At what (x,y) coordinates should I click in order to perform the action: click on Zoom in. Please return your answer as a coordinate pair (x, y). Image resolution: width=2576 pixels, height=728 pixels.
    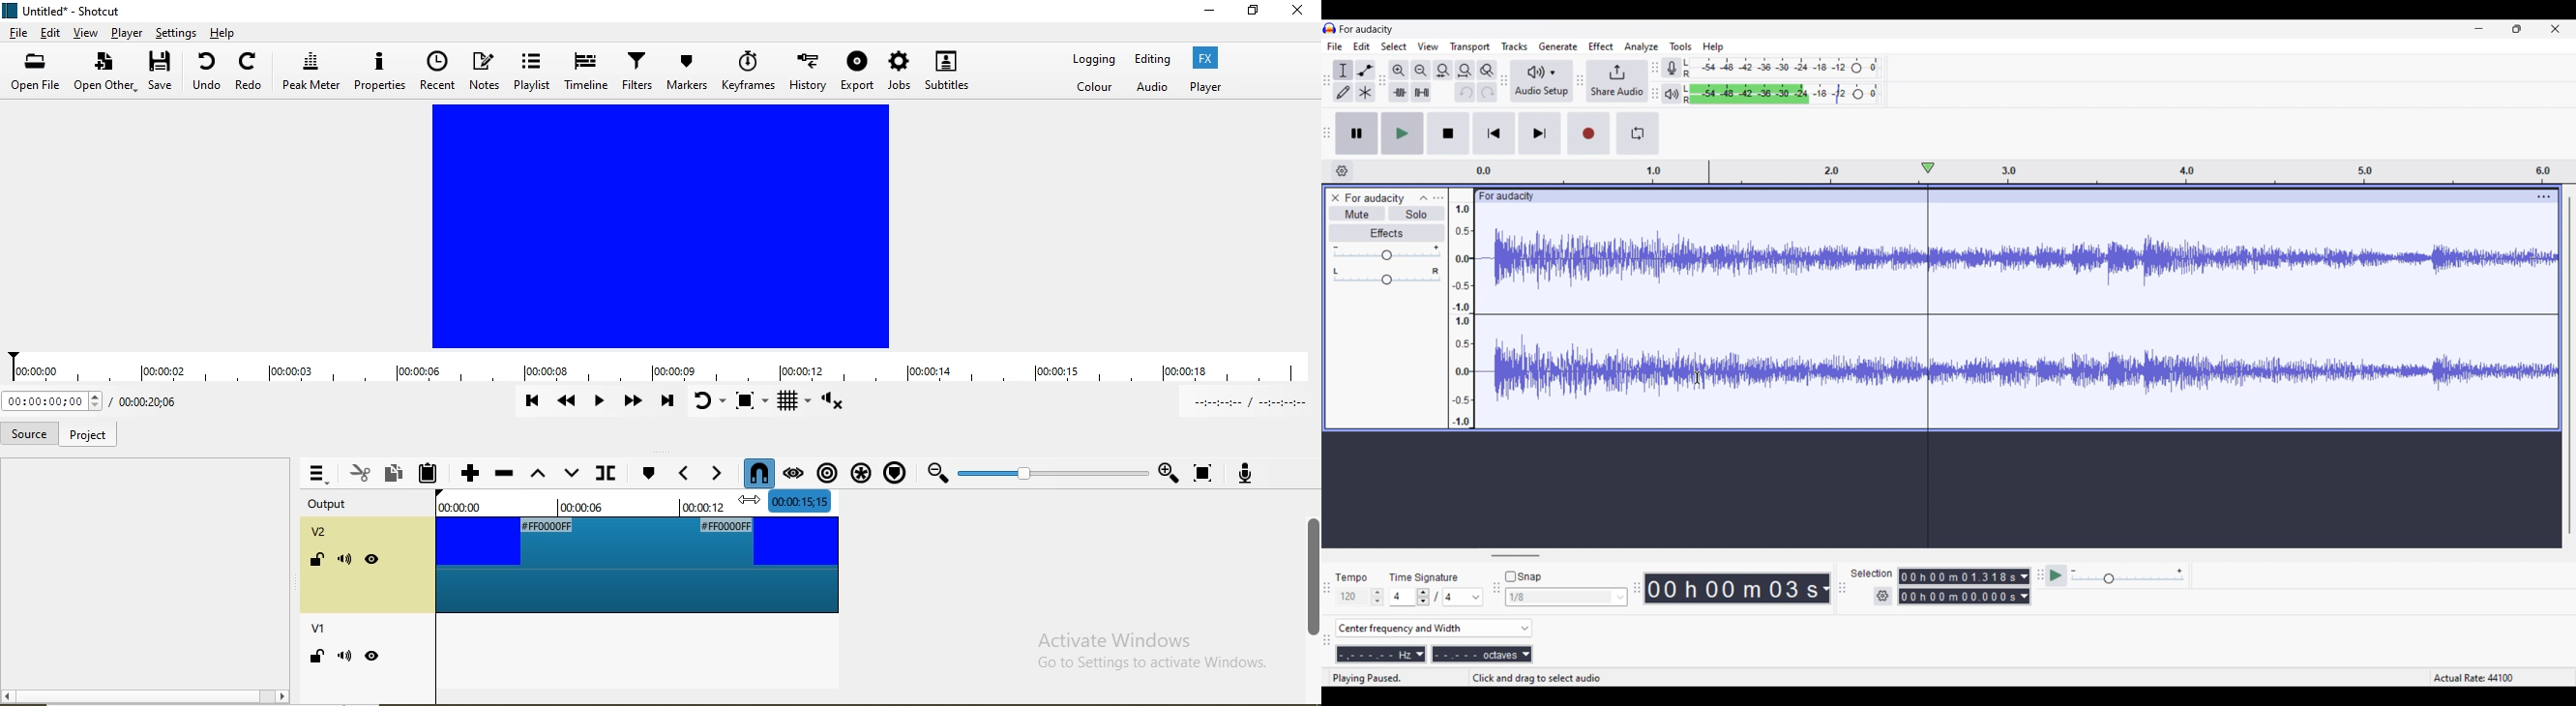
    Looking at the image, I should click on (1399, 71).